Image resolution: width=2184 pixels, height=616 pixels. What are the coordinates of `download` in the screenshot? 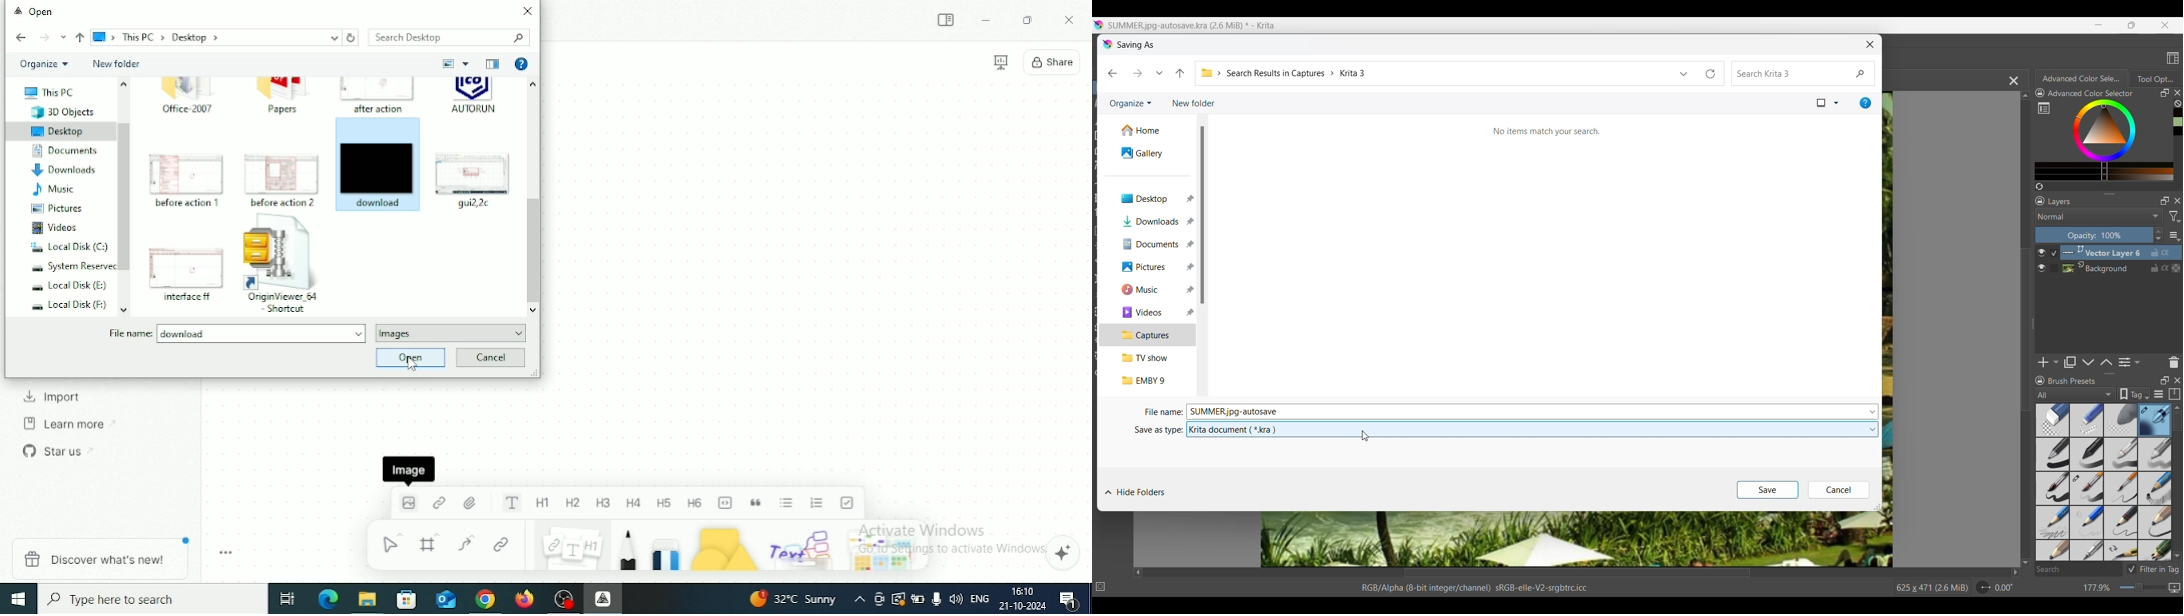 It's located at (378, 164).